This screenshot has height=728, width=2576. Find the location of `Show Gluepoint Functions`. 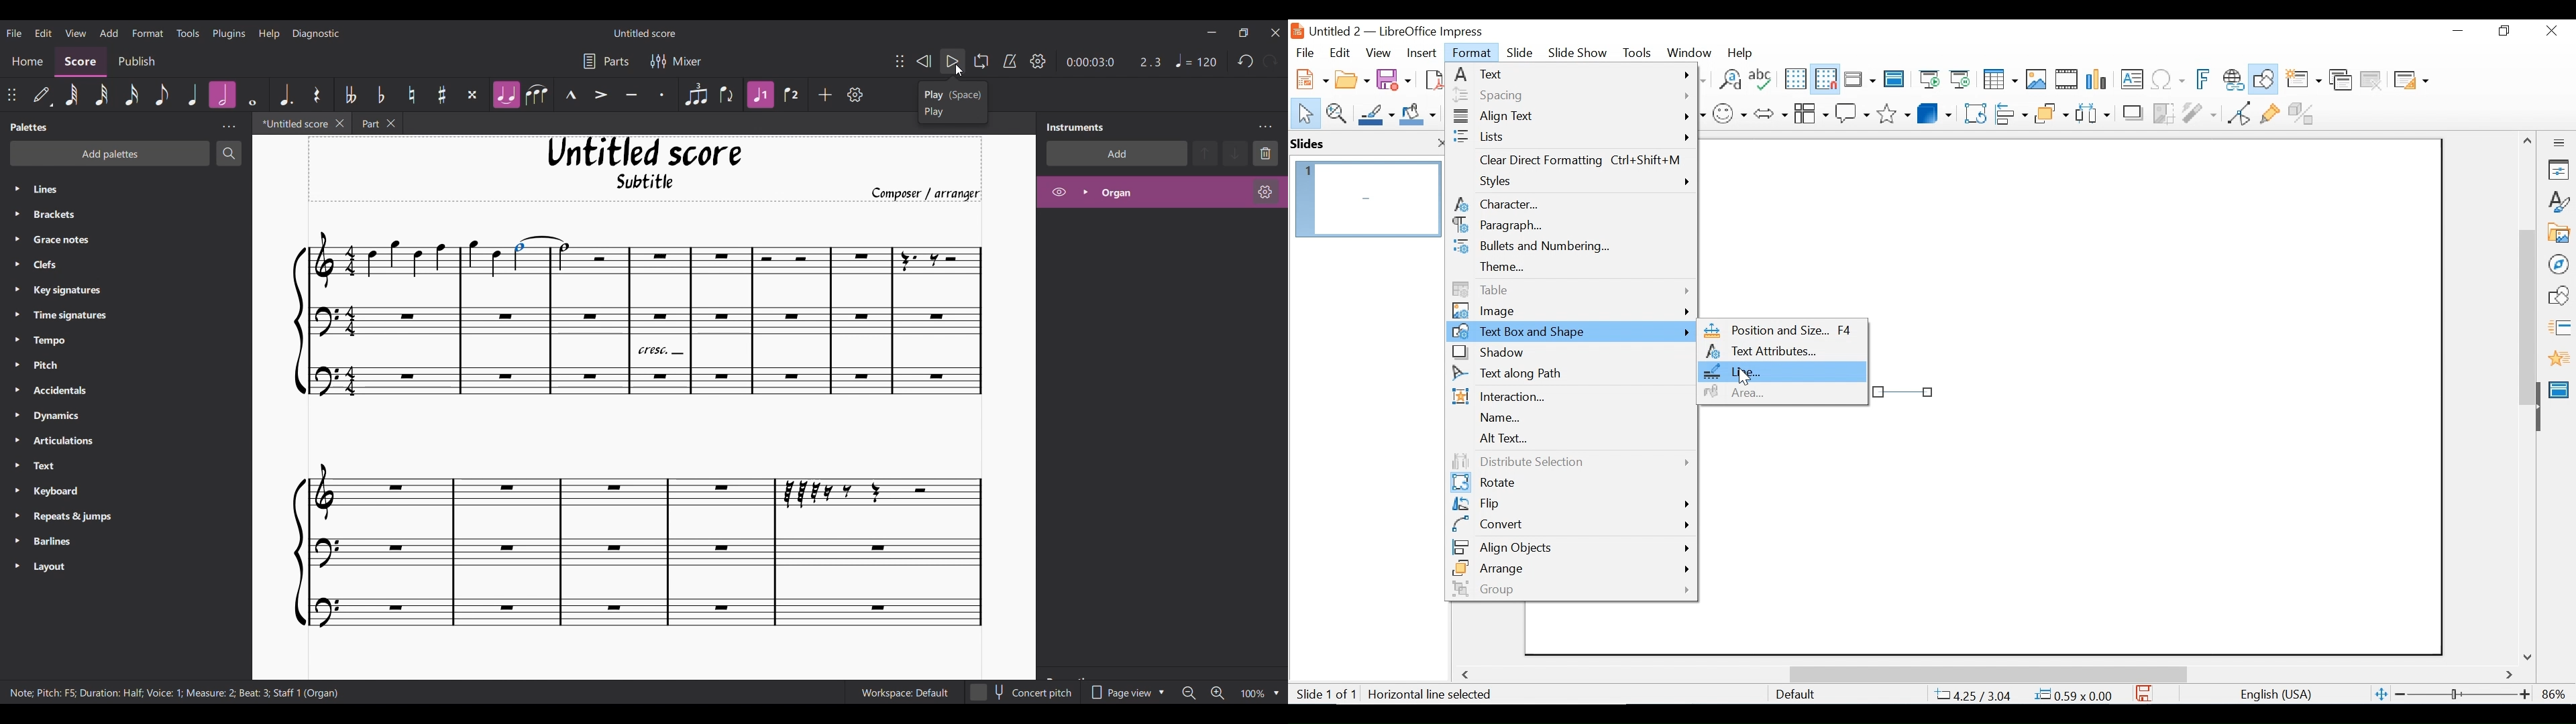

Show Gluepoint Functions is located at coordinates (2269, 112).